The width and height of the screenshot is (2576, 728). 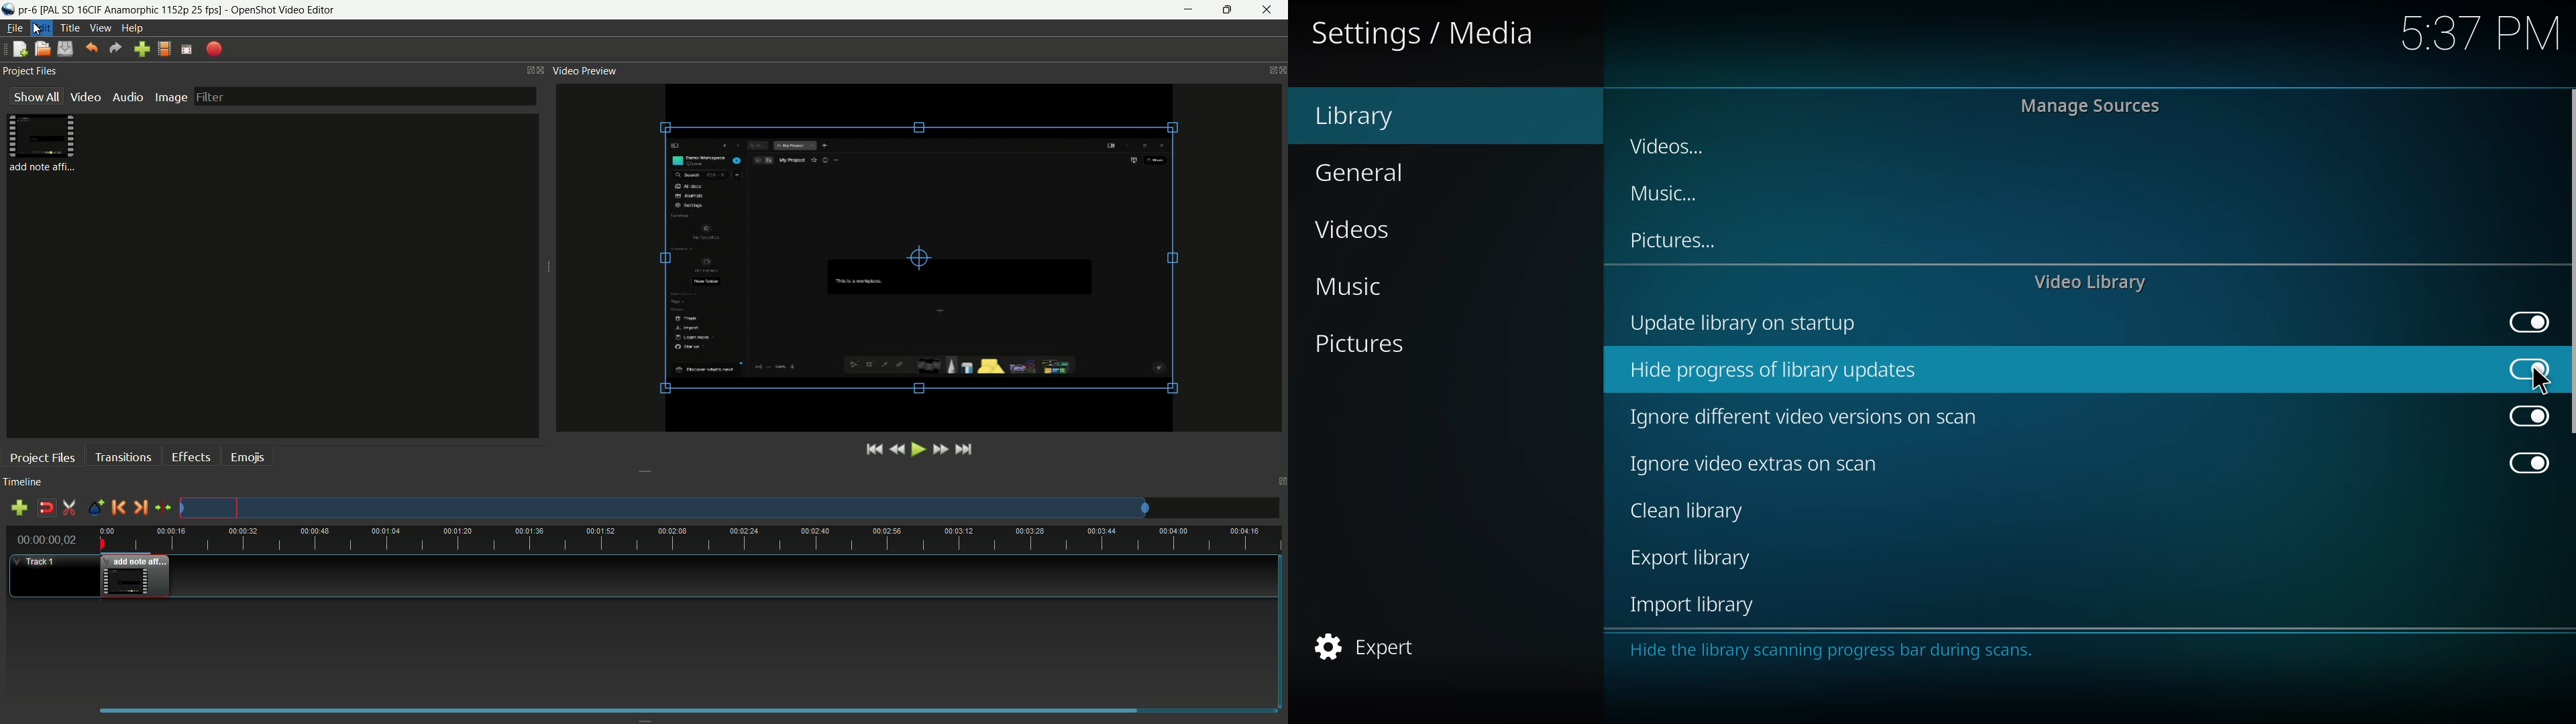 I want to click on enabled, so click(x=2522, y=320).